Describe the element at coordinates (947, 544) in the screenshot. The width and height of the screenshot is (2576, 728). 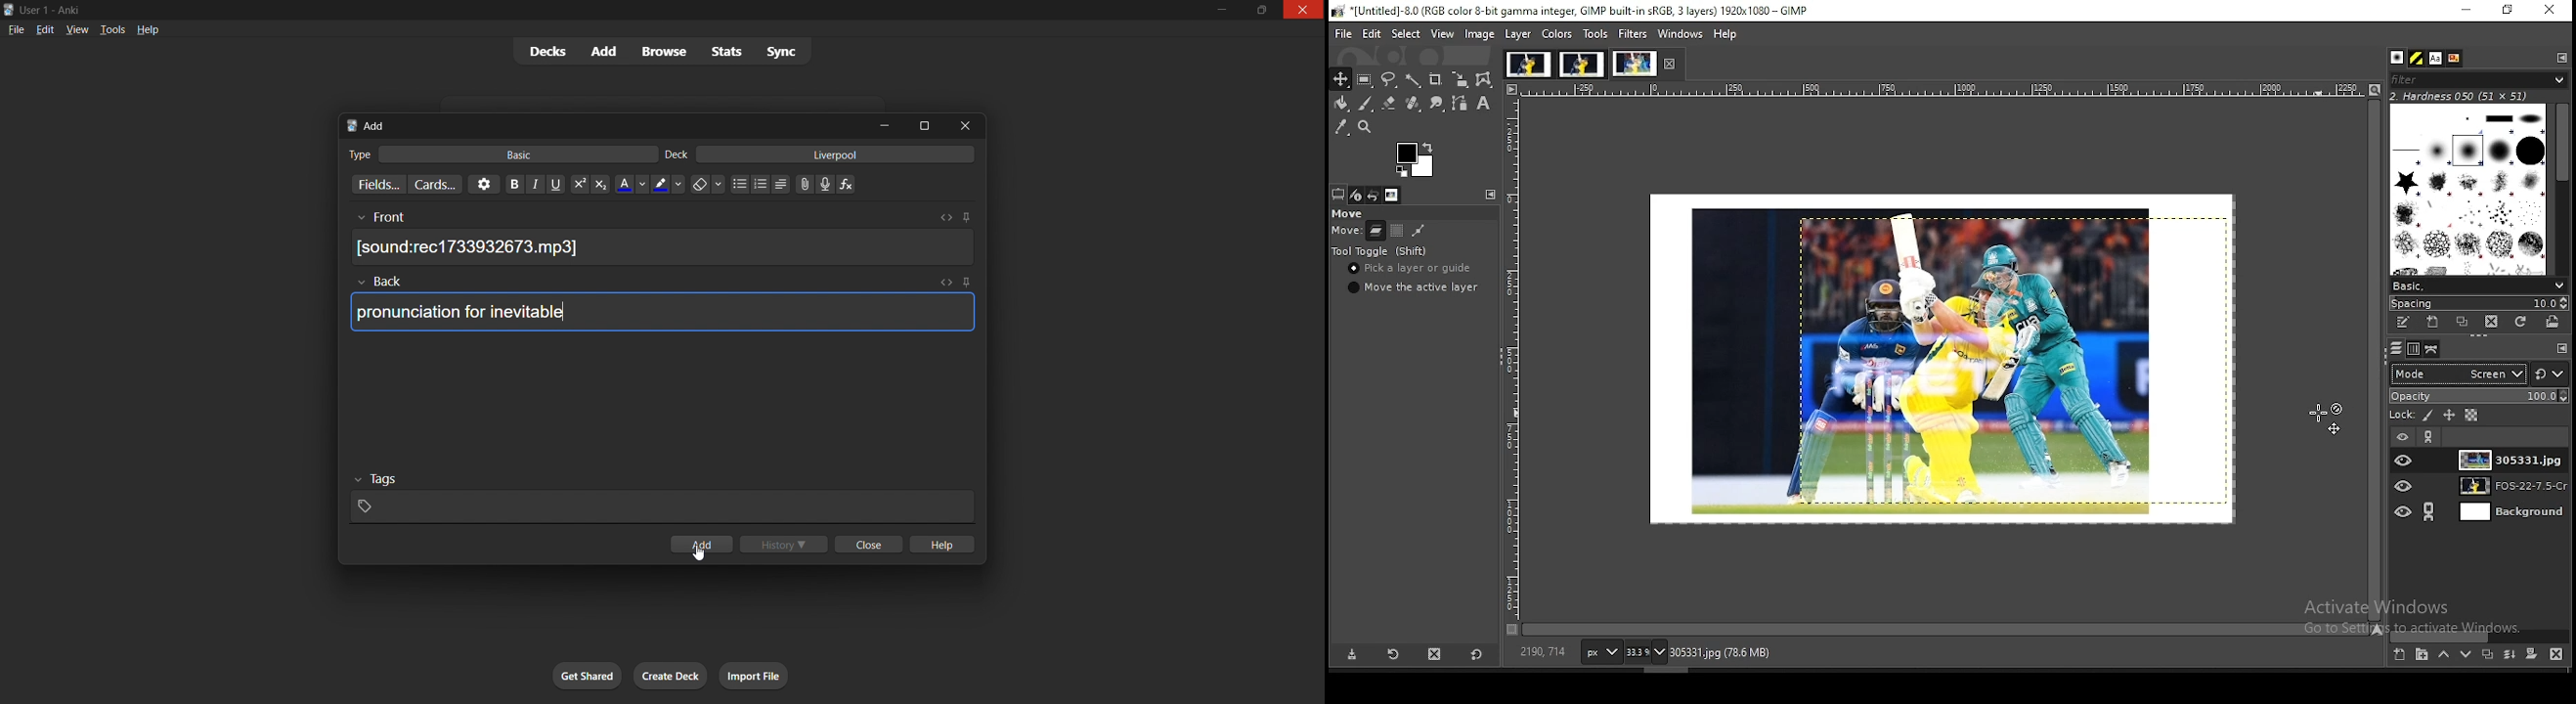
I see `help` at that location.